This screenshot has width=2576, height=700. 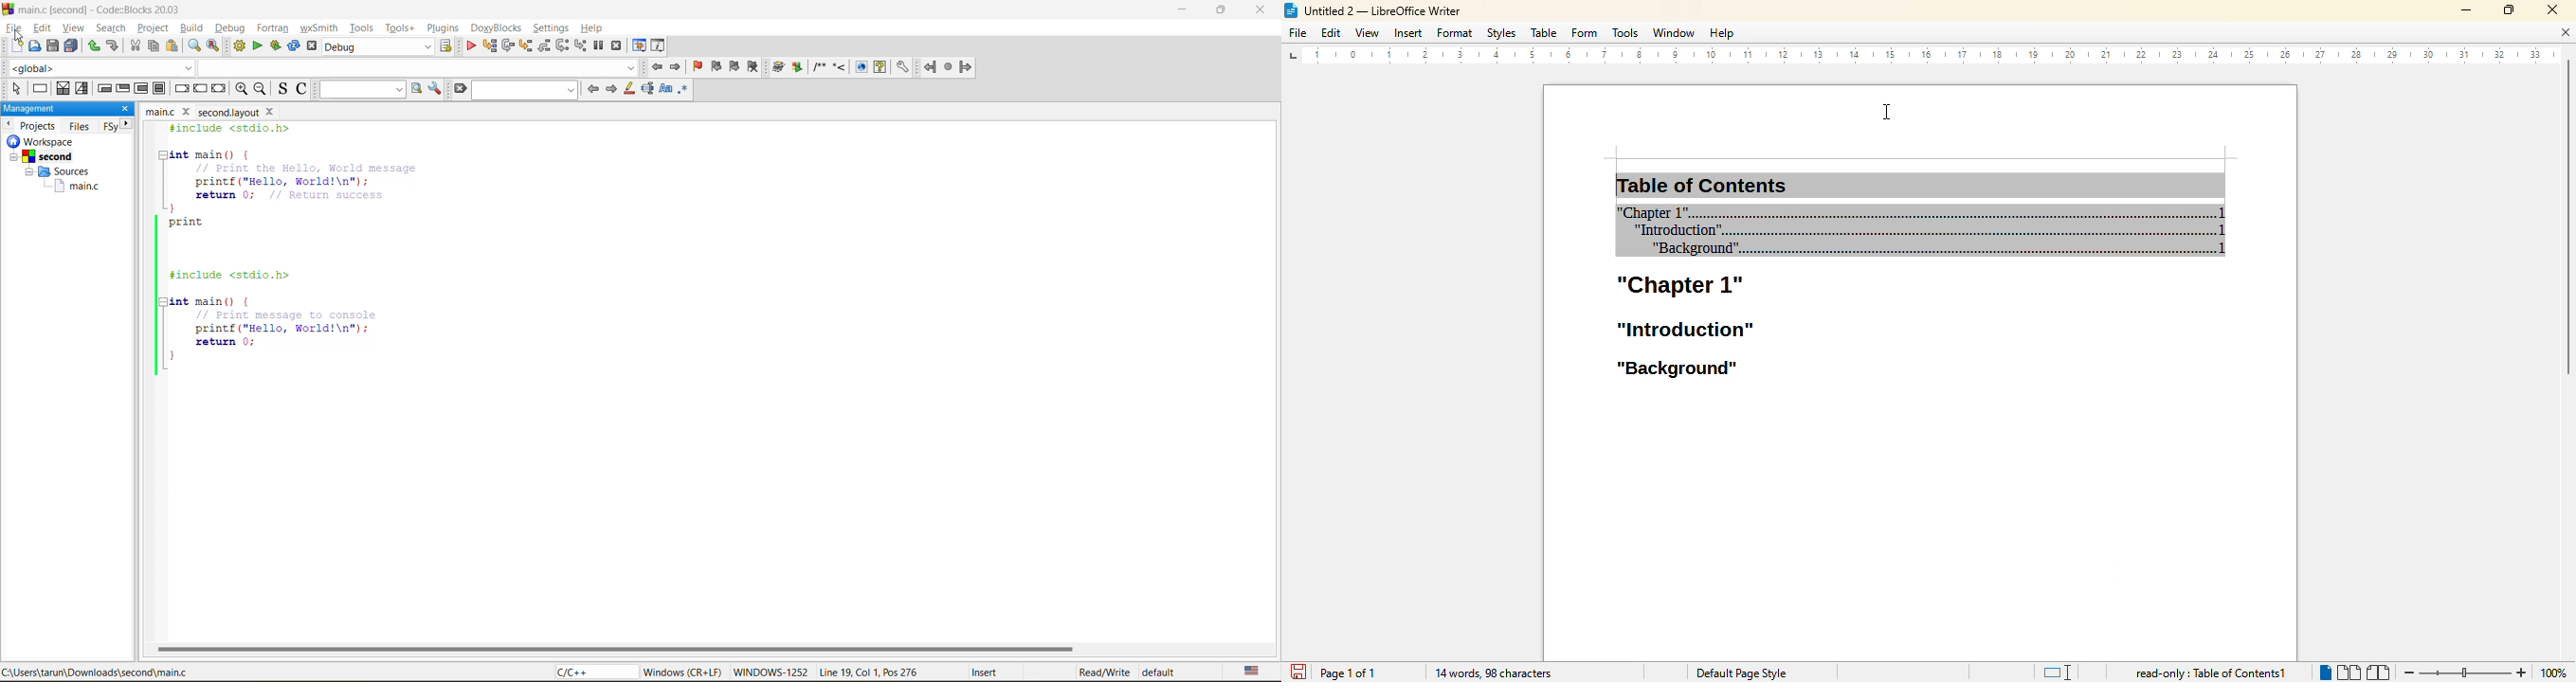 I want to click on use regex, so click(x=684, y=91).